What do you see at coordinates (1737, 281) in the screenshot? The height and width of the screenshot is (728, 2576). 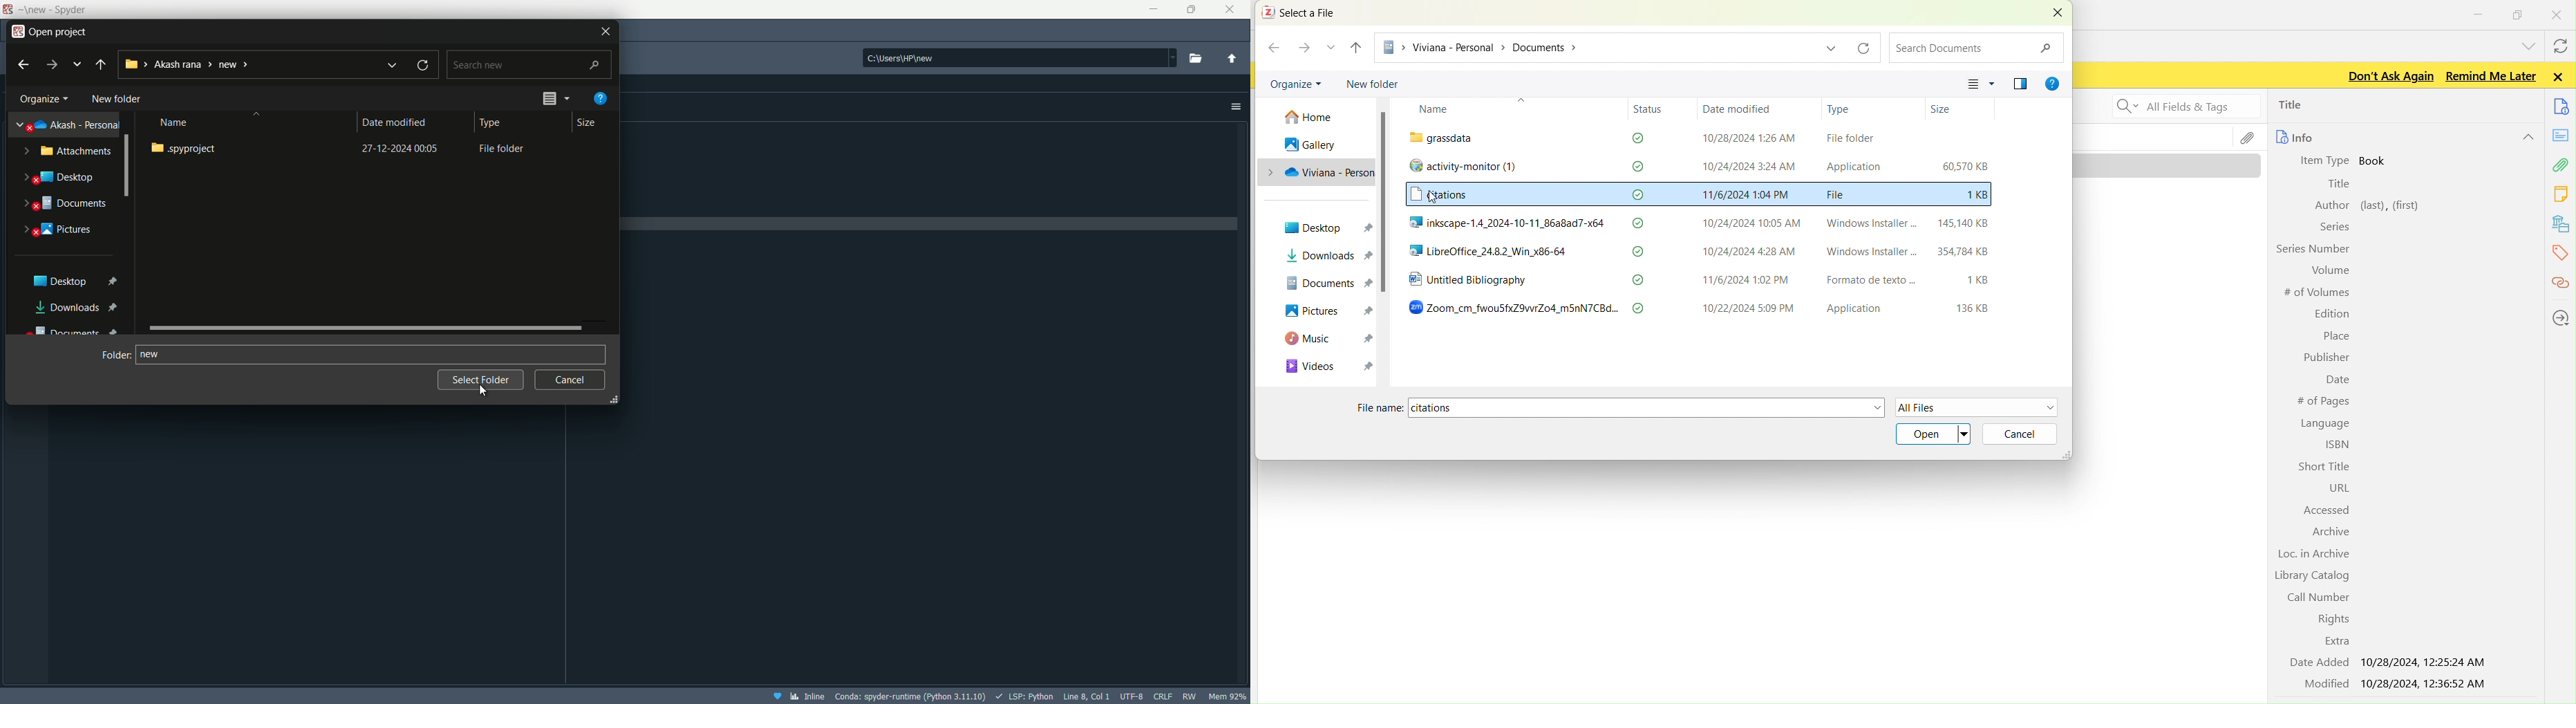 I see `11/6/2024 1:02 PM` at bounding box center [1737, 281].